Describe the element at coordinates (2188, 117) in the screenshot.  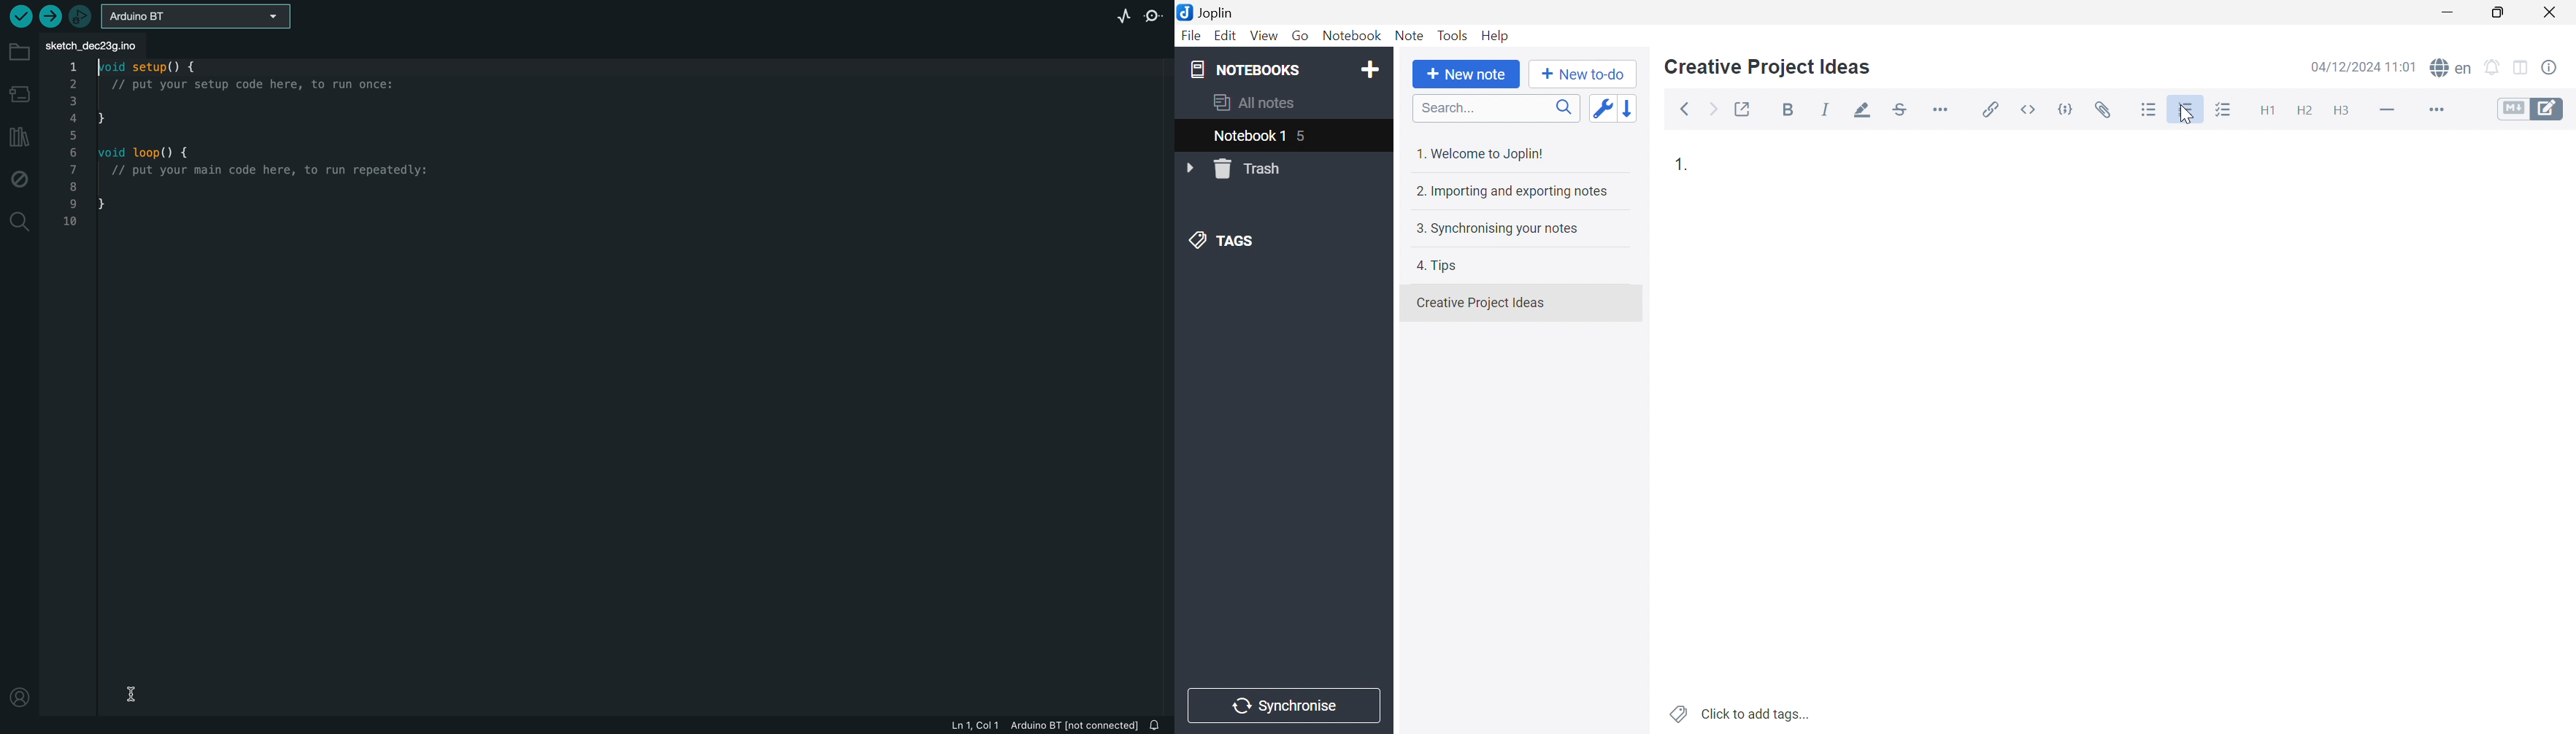
I see `cursor` at that location.